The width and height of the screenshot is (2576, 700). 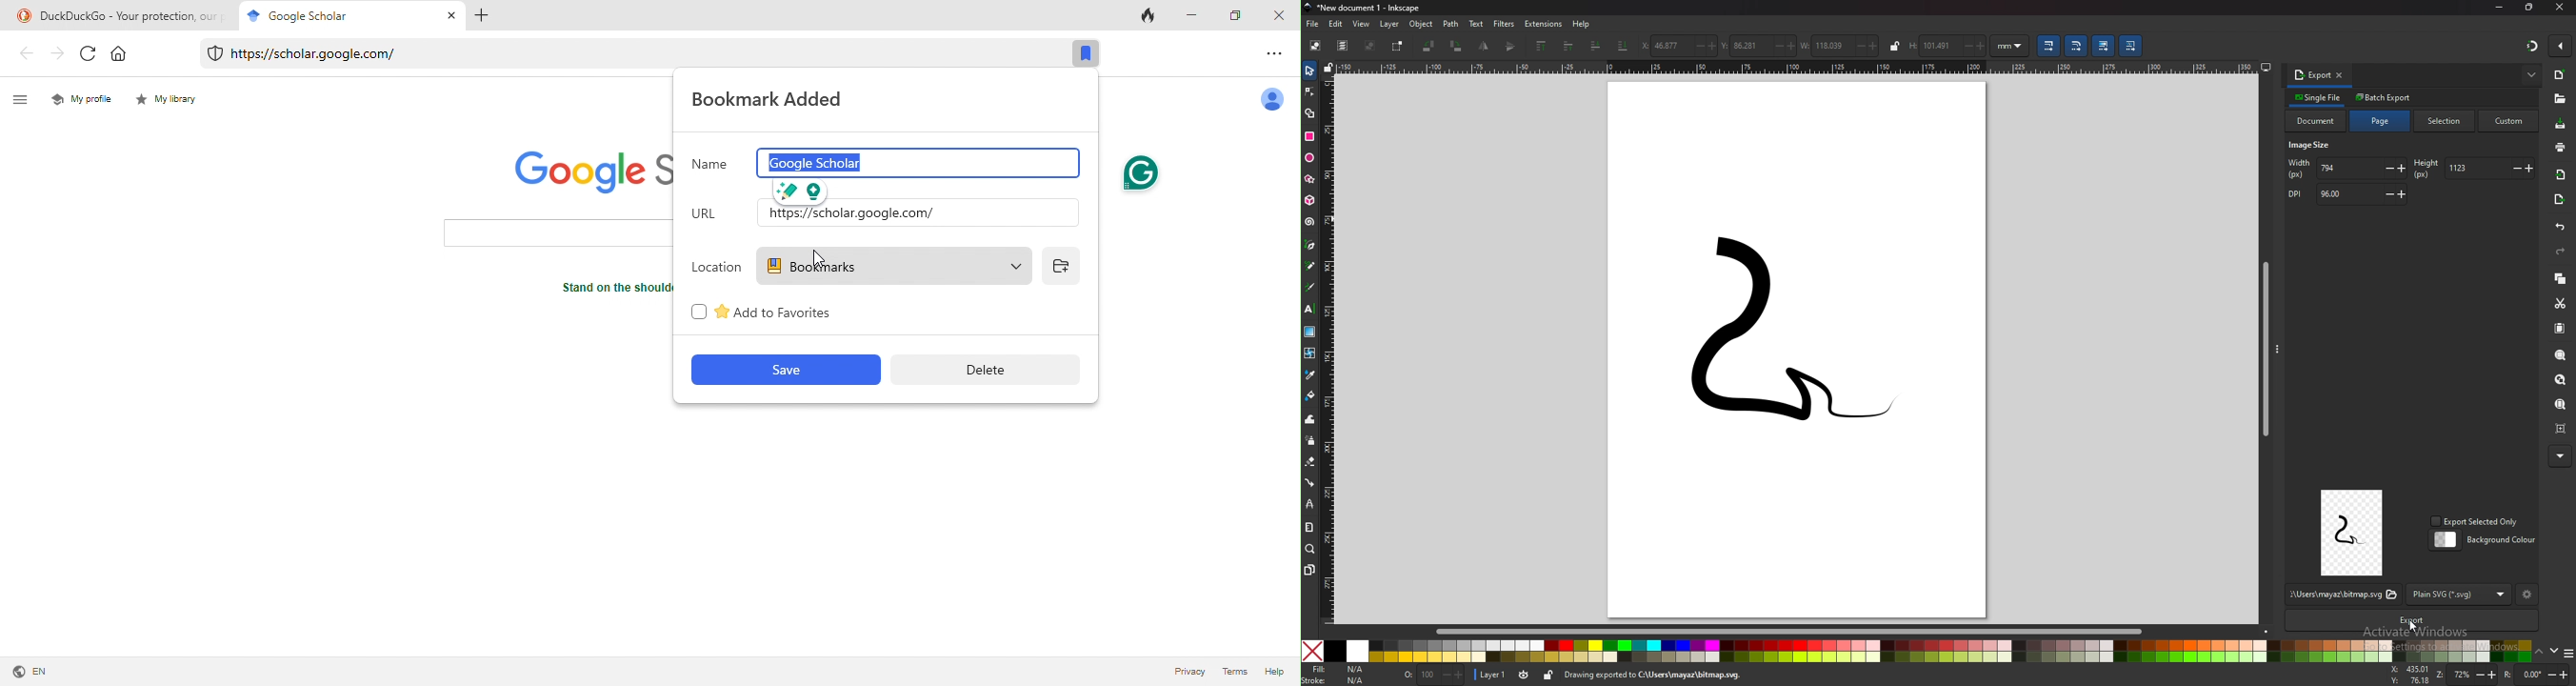 What do you see at coordinates (2348, 169) in the screenshot?
I see `width` at bounding box center [2348, 169].